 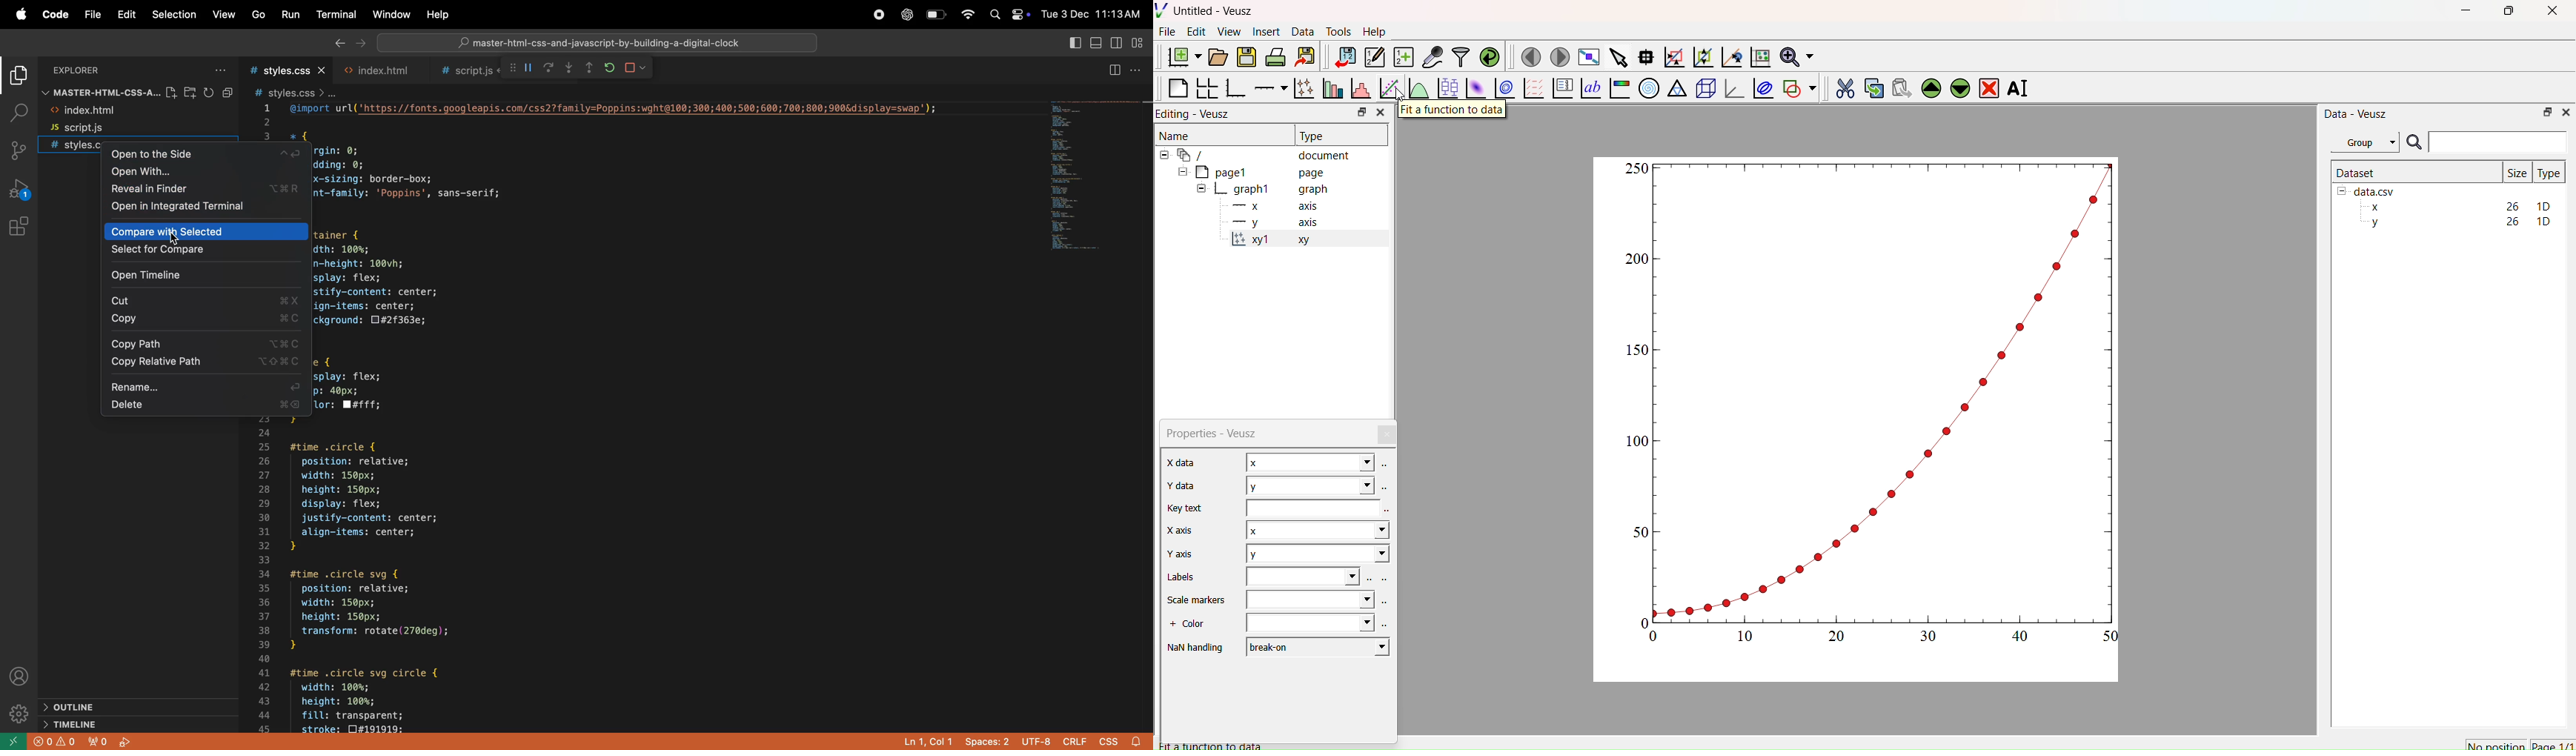 I want to click on Base Graph, so click(x=1233, y=90).